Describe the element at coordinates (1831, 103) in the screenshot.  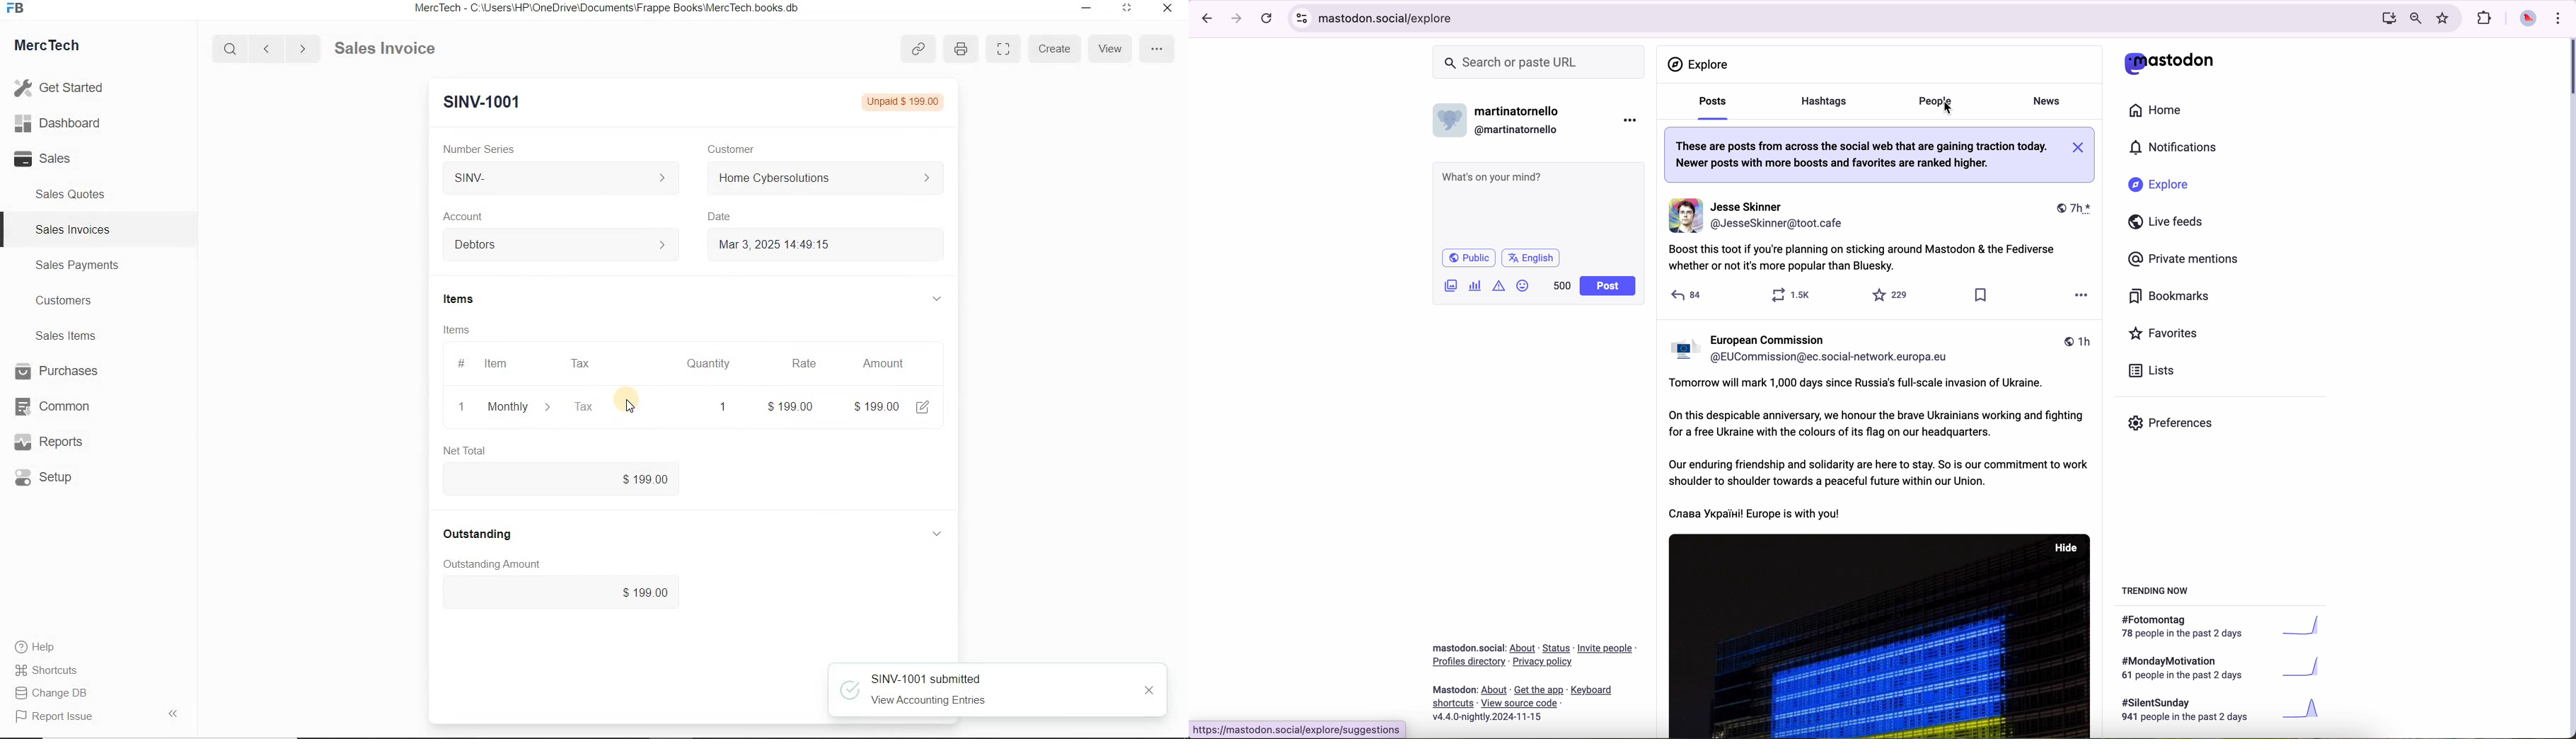
I see `hasgtags` at that location.